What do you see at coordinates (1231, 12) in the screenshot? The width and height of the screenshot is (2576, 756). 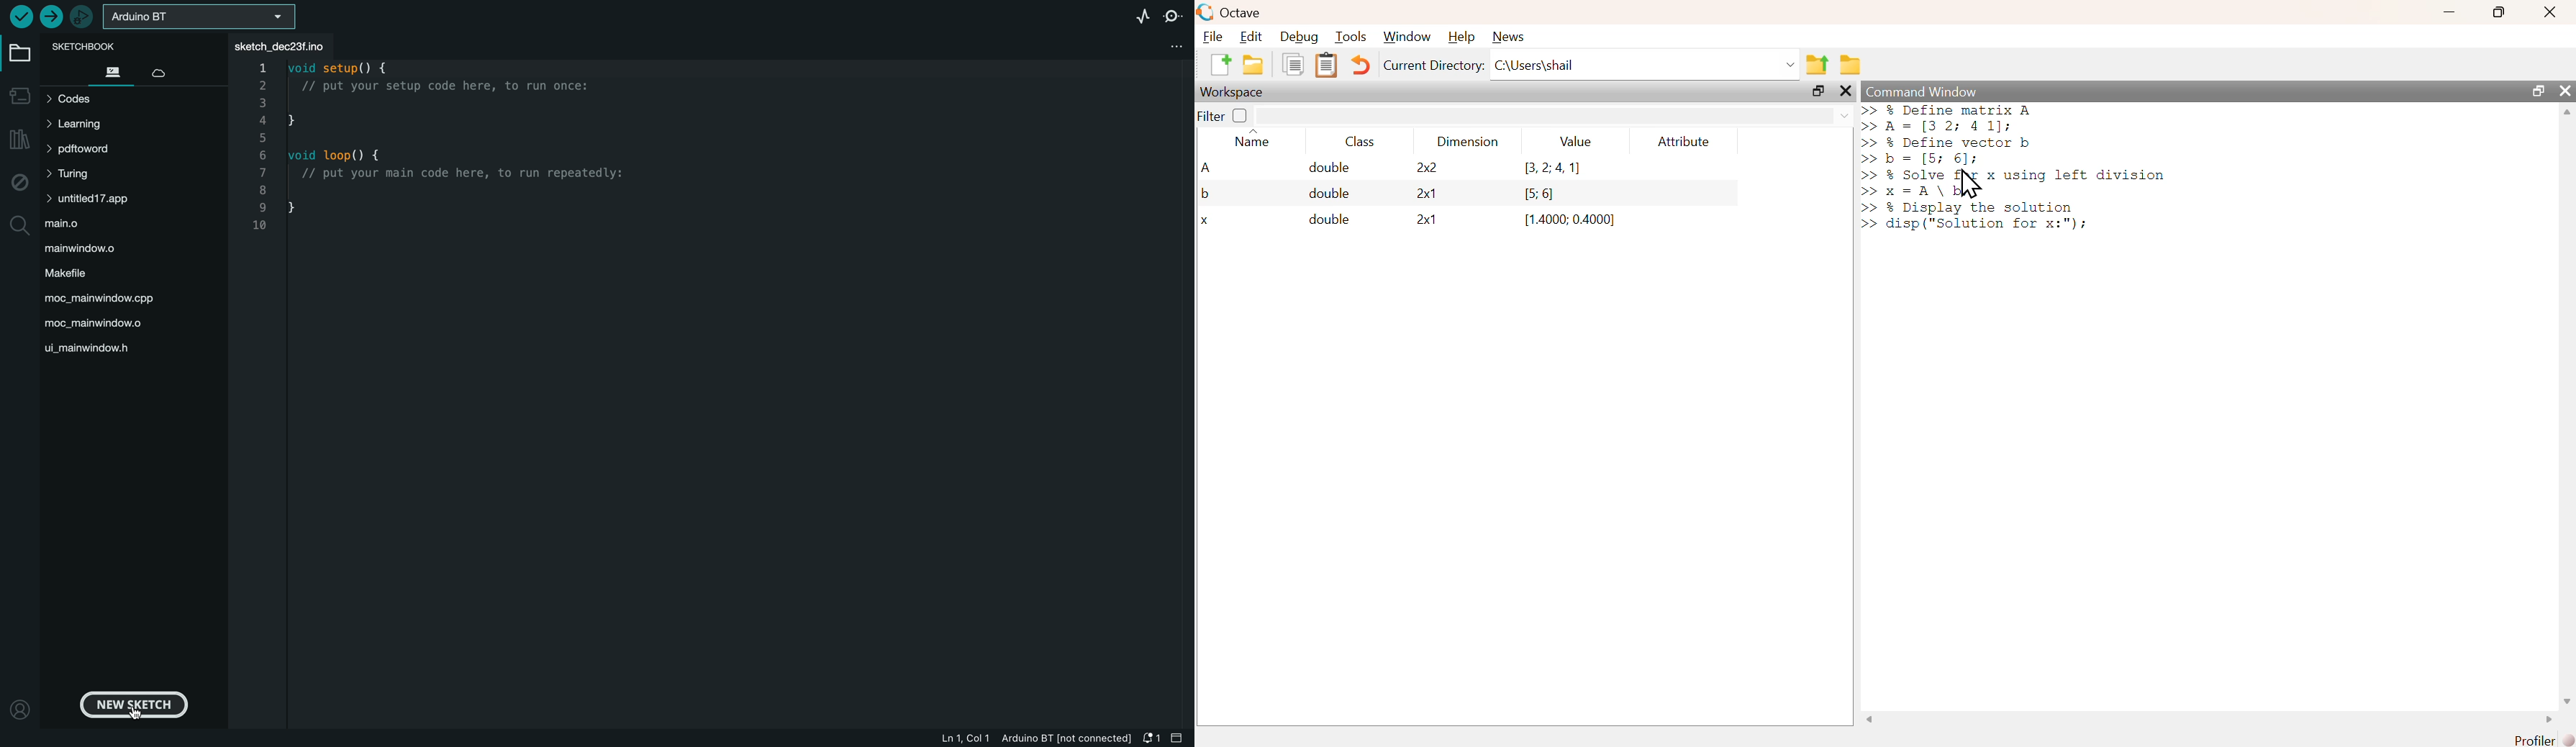 I see `octave` at bounding box center [1231, 12].